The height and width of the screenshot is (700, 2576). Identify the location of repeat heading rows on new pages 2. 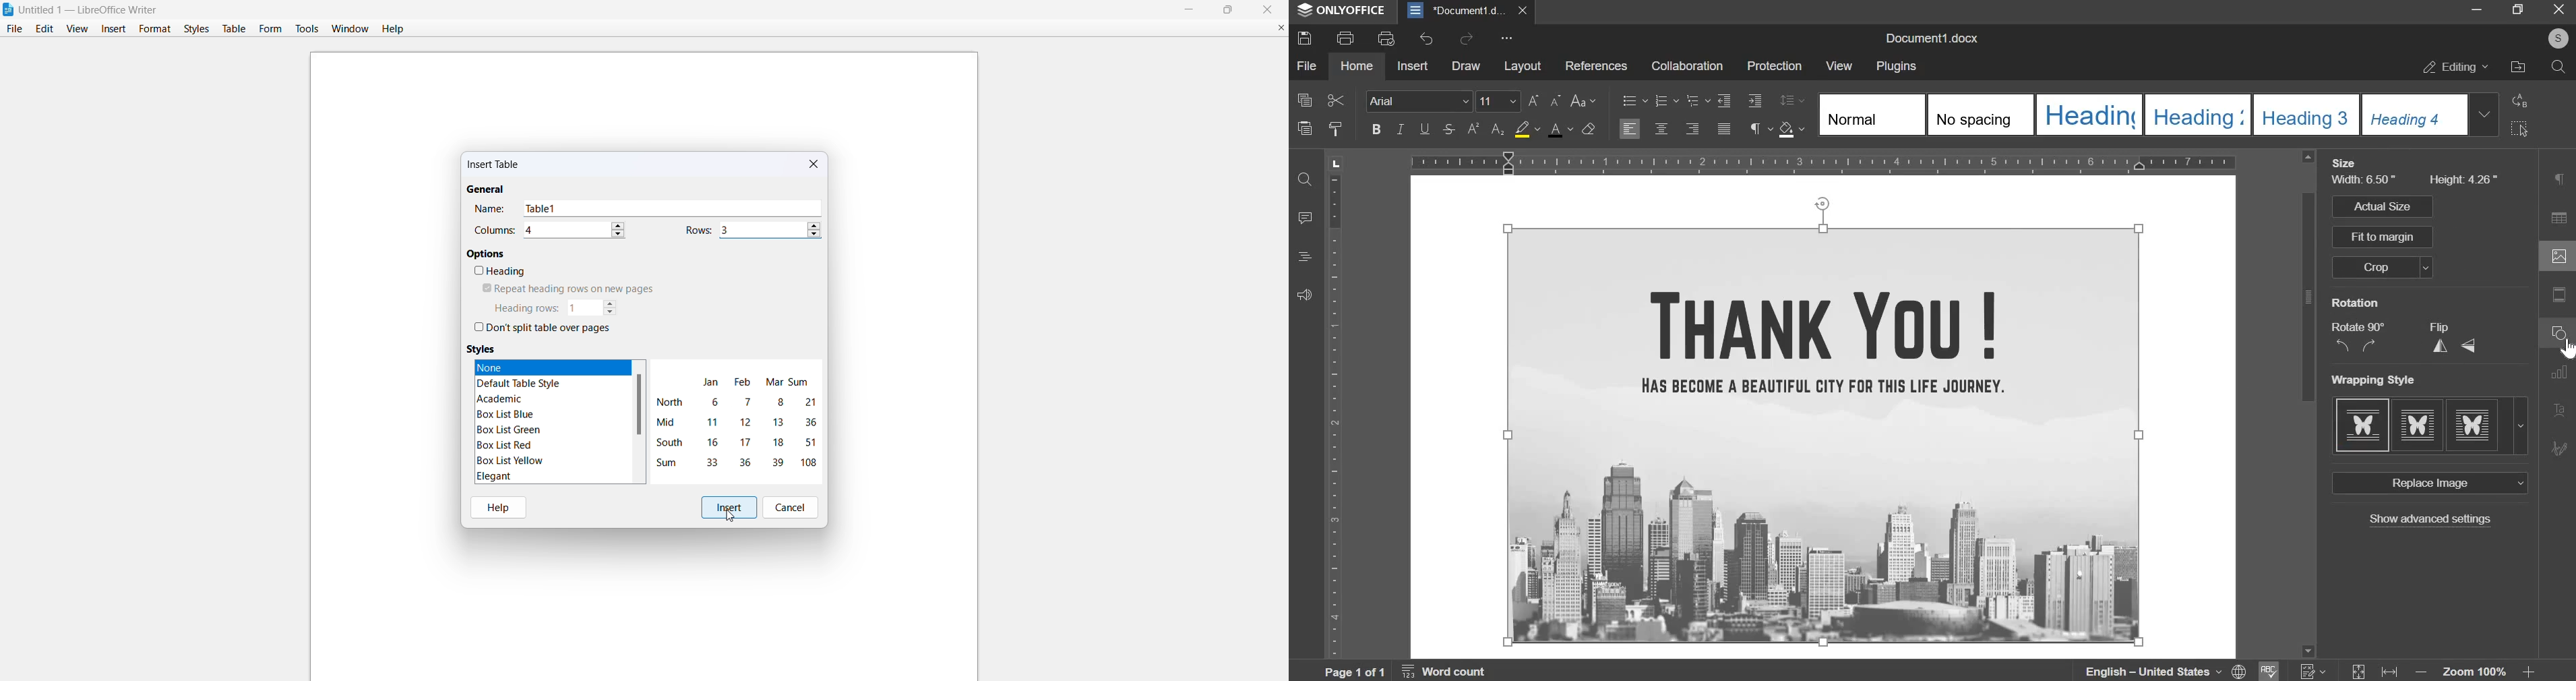
(564, 289).